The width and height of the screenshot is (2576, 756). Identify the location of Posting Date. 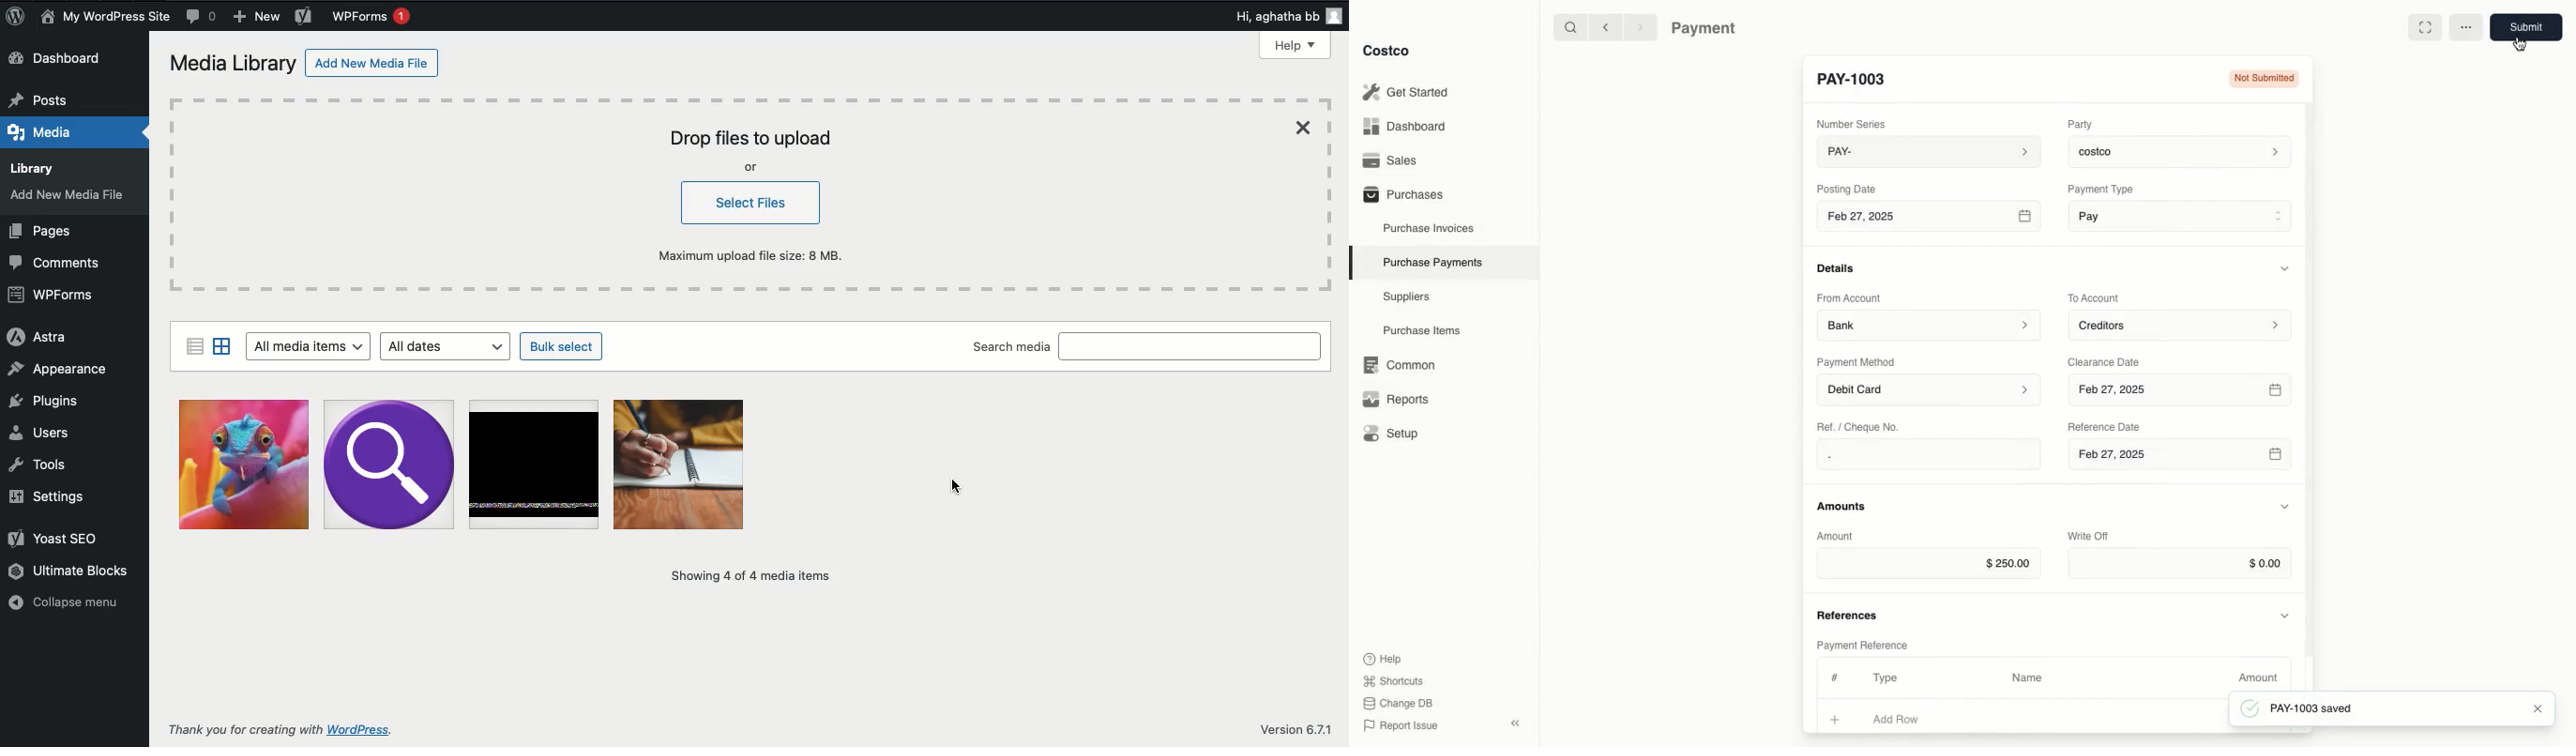
(1848, 188).